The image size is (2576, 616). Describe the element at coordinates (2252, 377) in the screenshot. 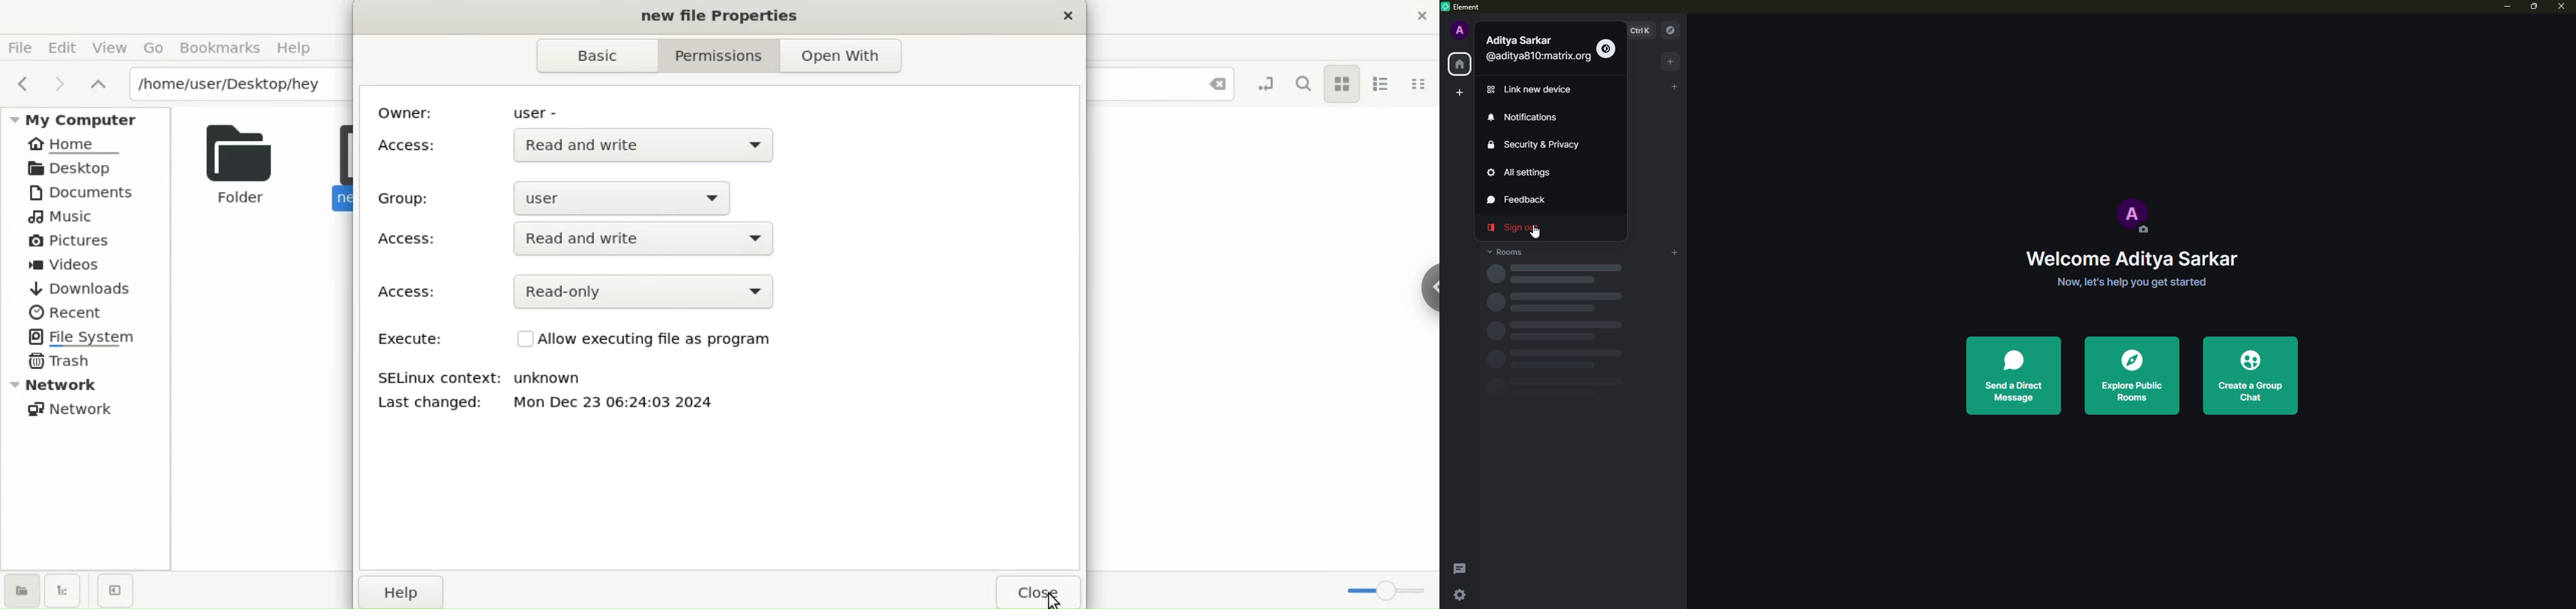

I see `create a group chat` at that location.